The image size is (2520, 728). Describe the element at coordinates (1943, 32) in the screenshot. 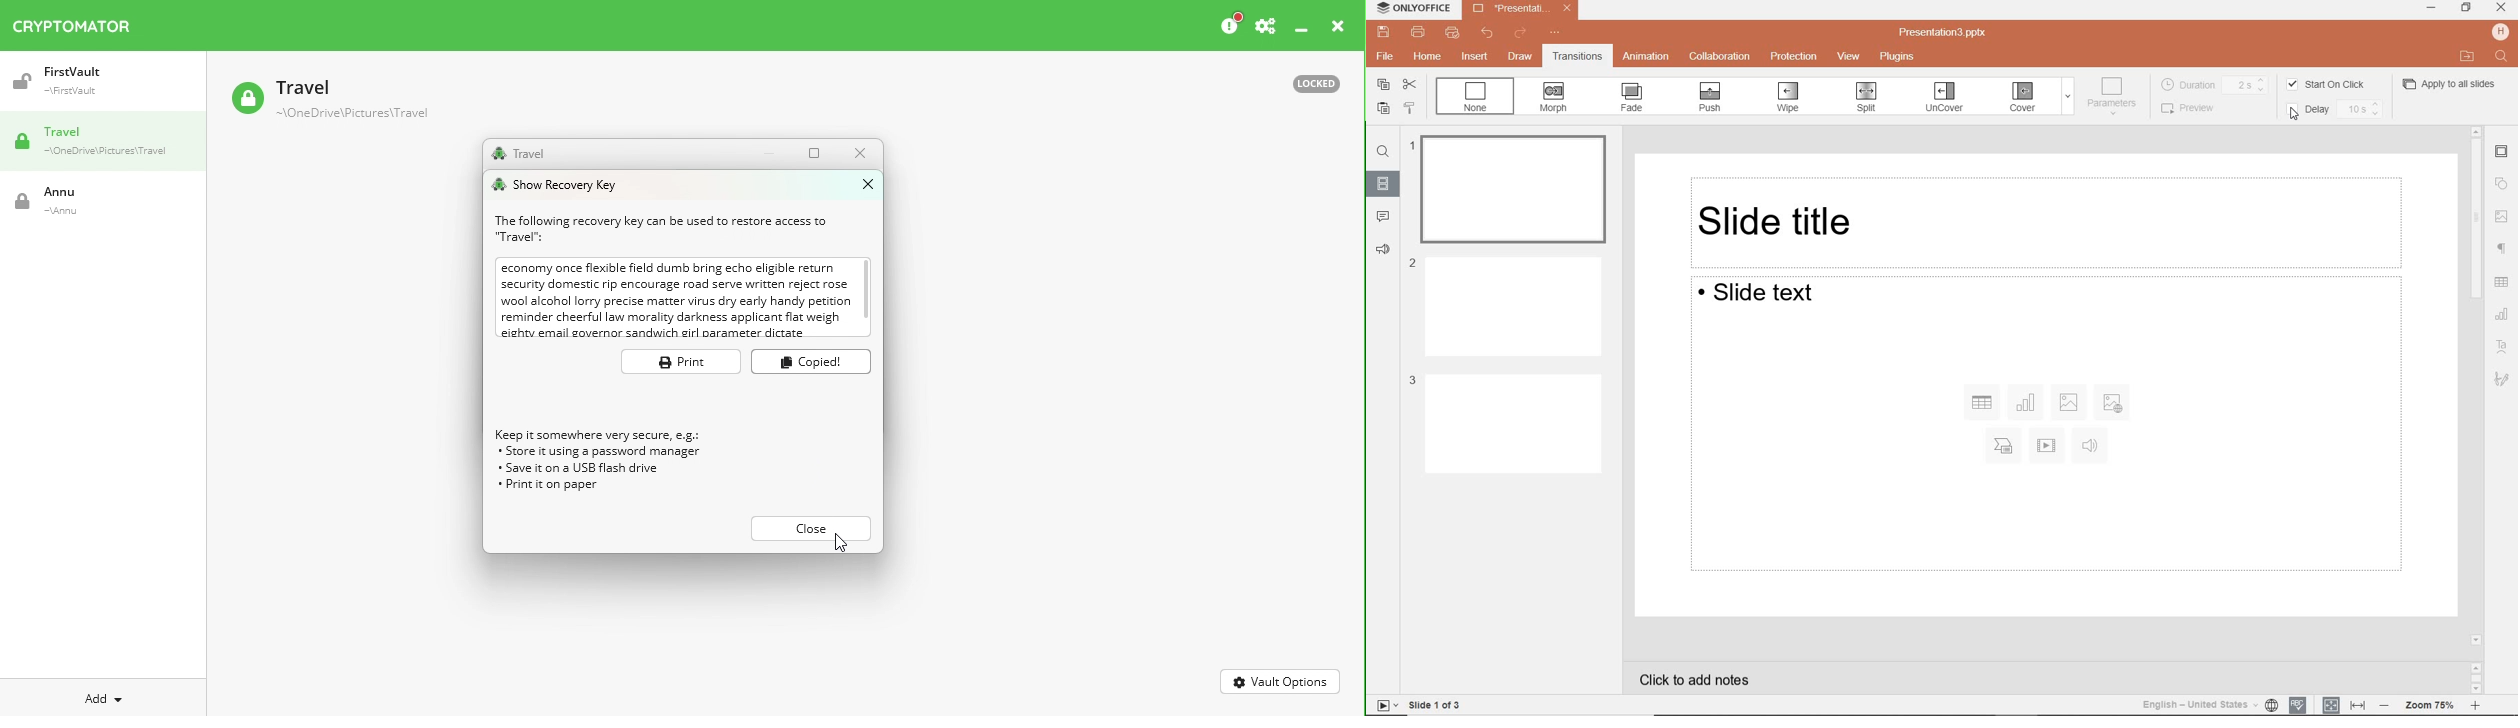

I see `Presentation3.pptx` at that location.